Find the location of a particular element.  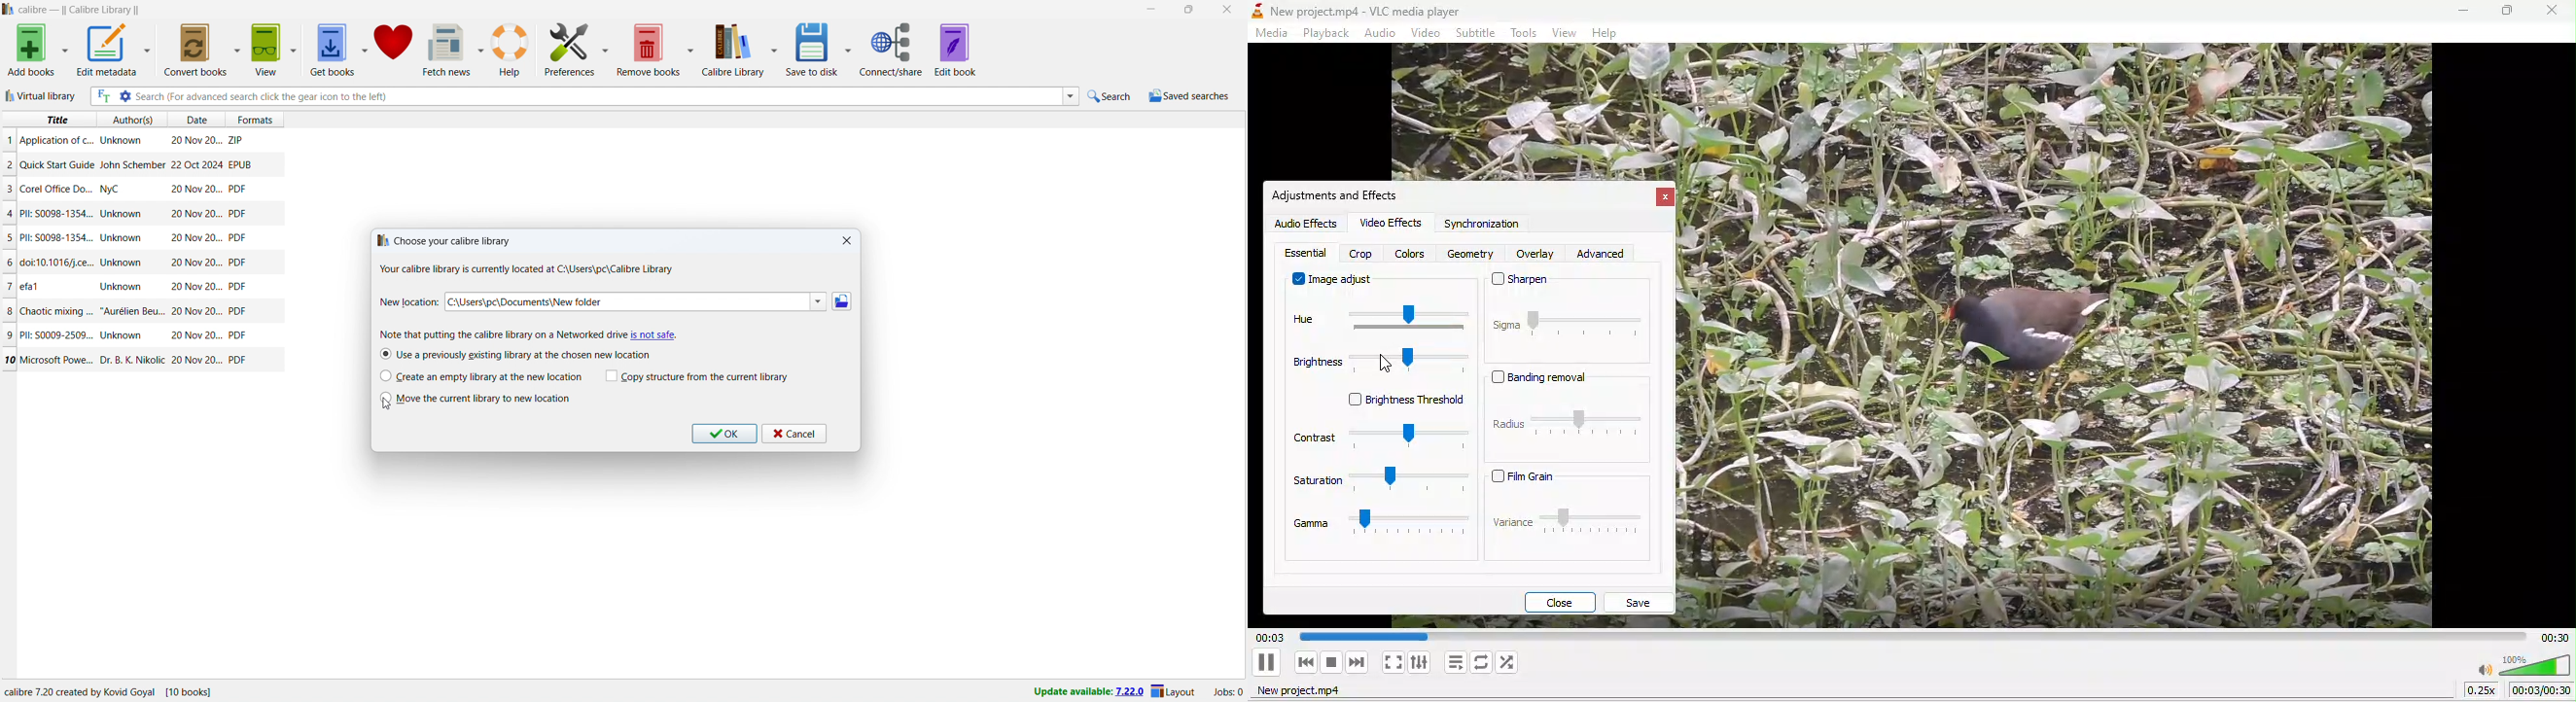

convert books options is located at coordinates (238, 48).